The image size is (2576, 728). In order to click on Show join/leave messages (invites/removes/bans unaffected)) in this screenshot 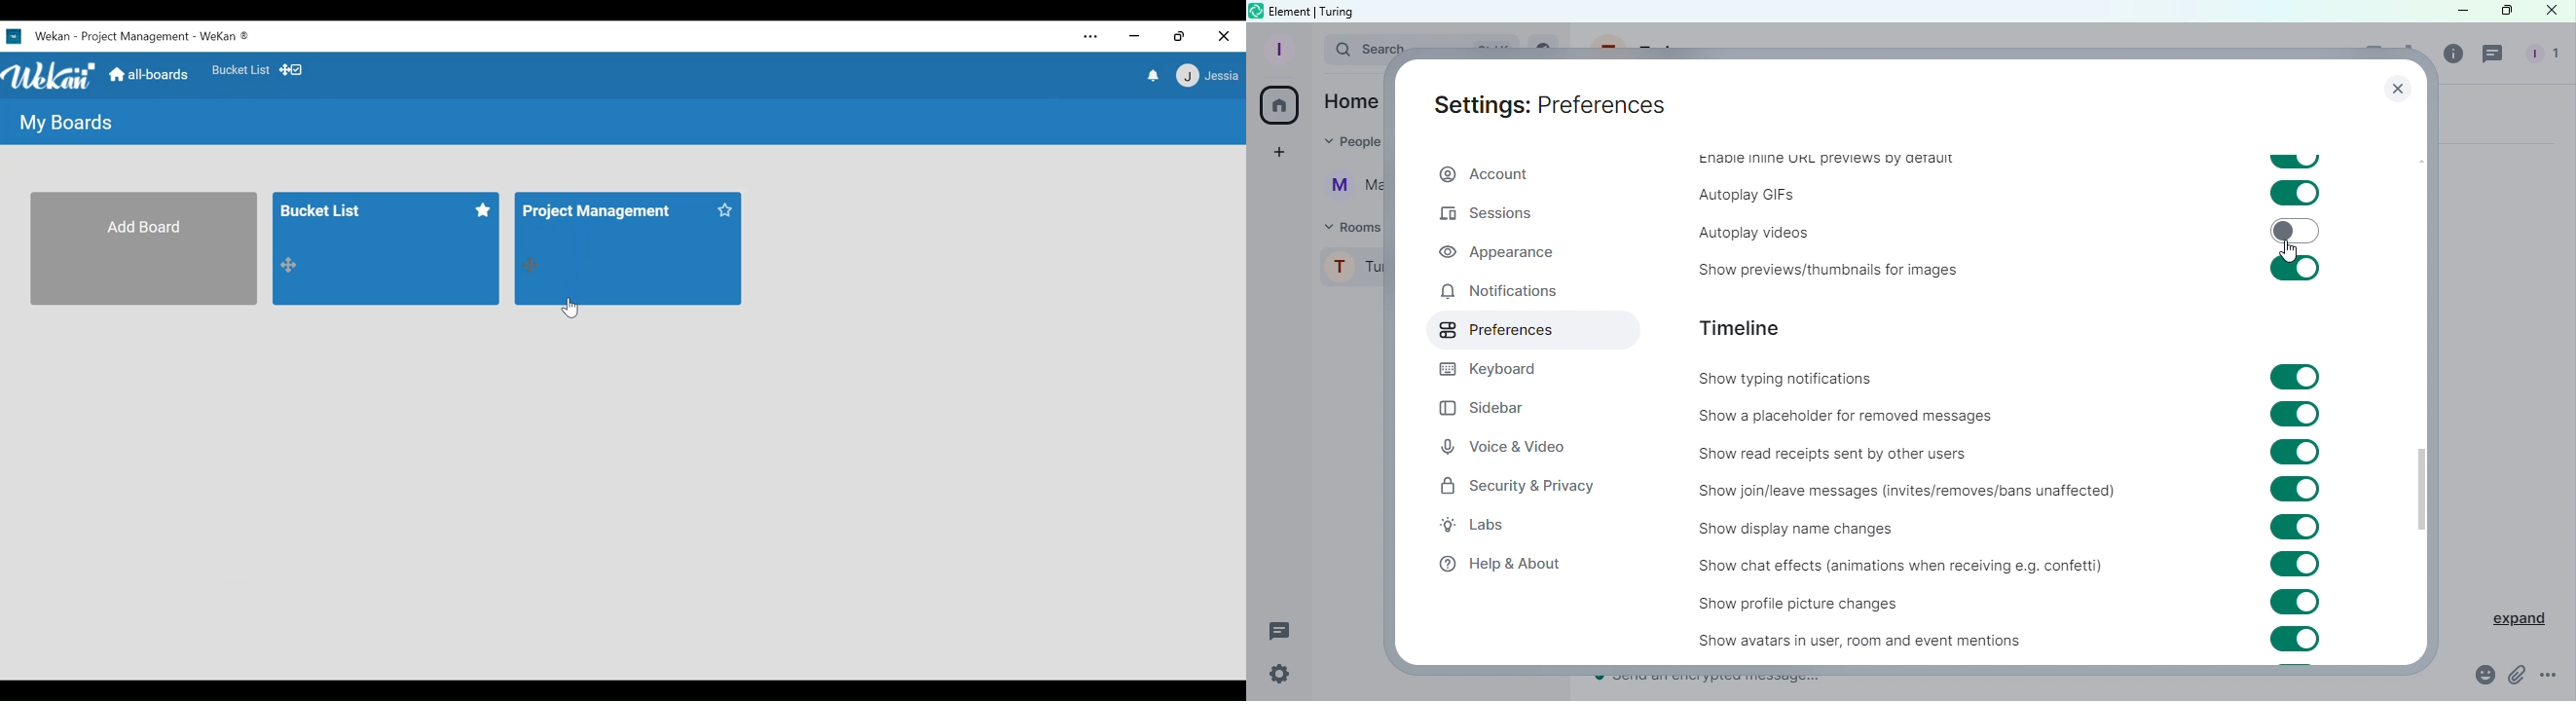, I will do `click(1903, 492)`.